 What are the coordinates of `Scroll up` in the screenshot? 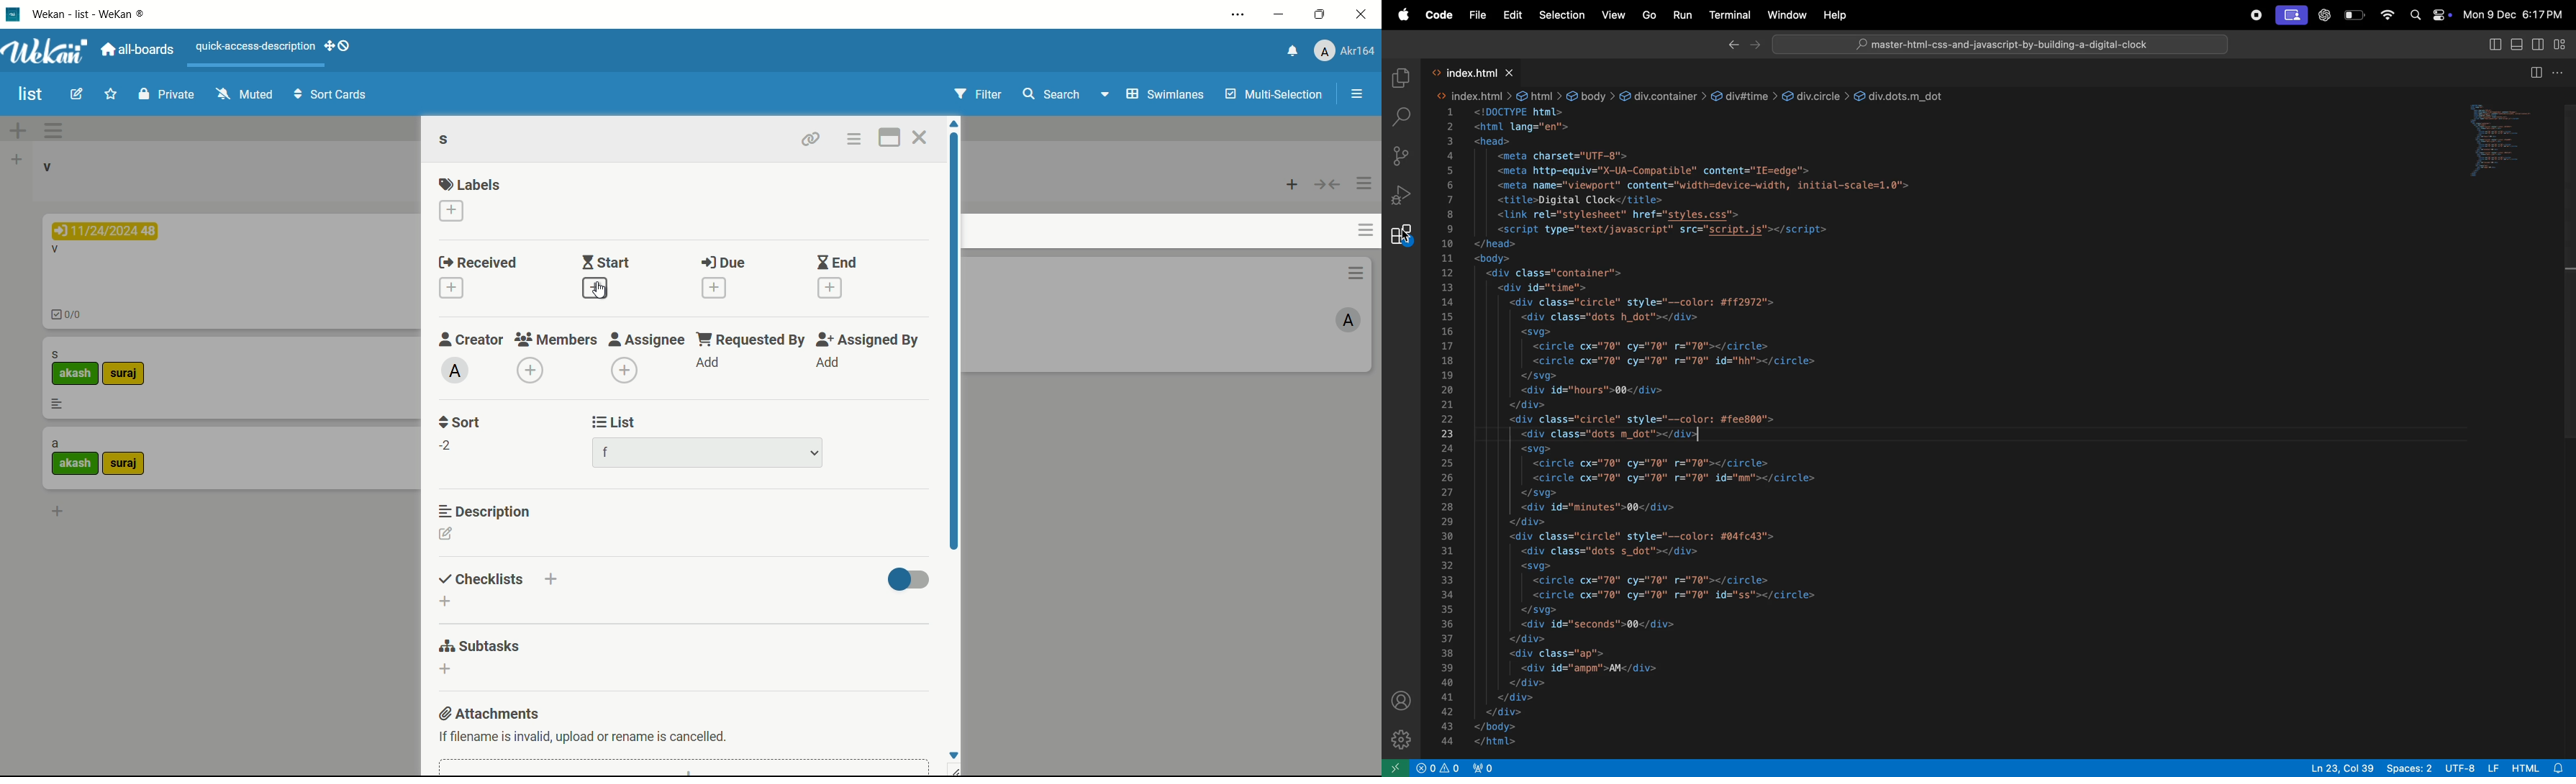 It's located at (953, 122).